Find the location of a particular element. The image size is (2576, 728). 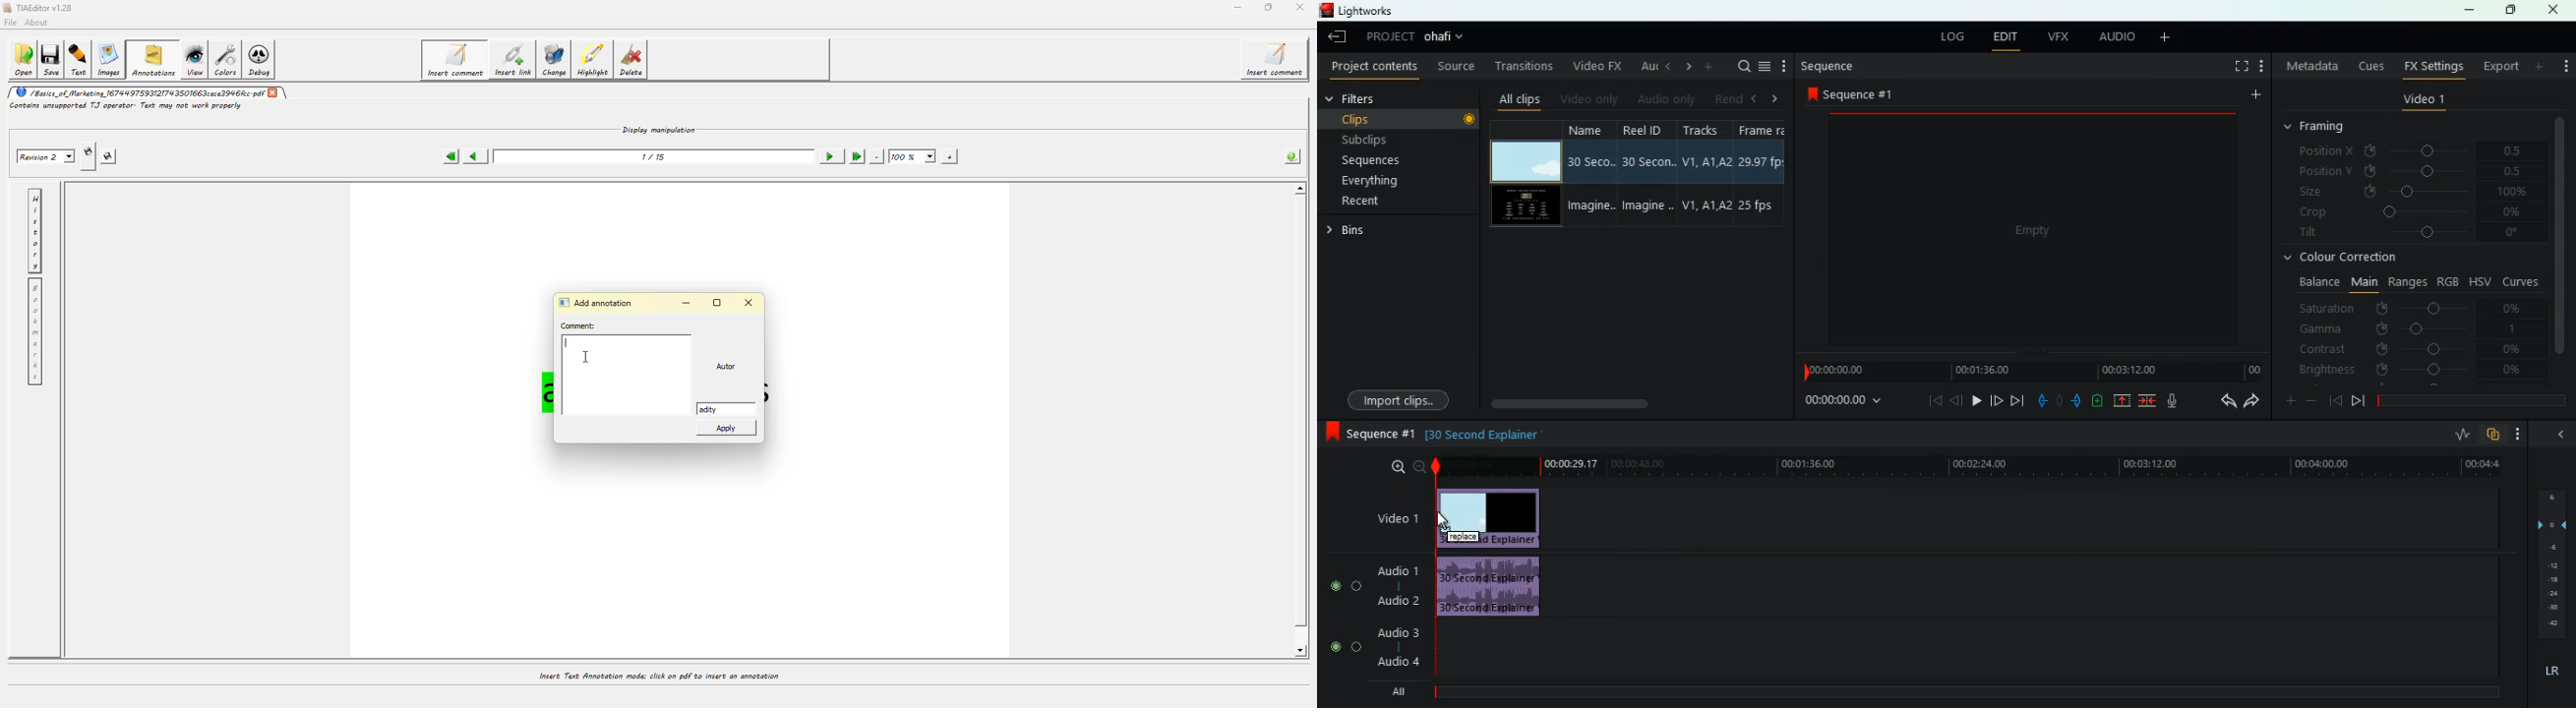

back is located at coordinates (2335, 400).